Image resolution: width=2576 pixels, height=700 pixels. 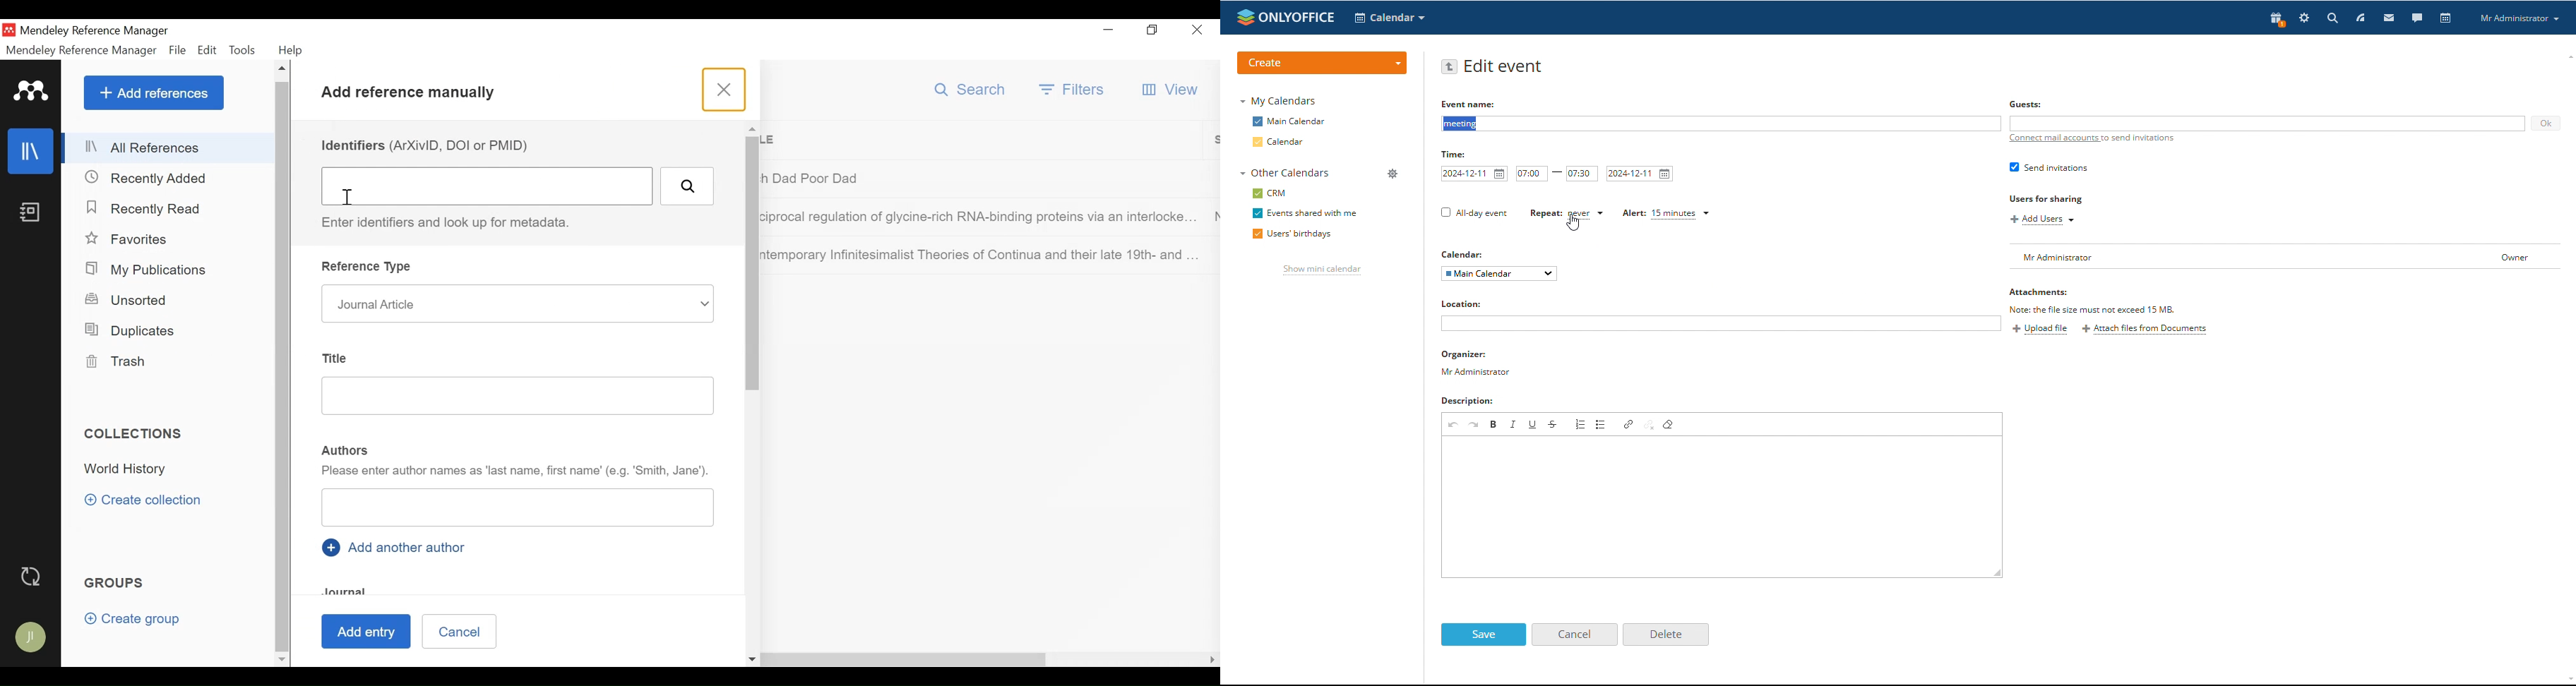 I want to click on My Publication, so click(x=148, y=269).